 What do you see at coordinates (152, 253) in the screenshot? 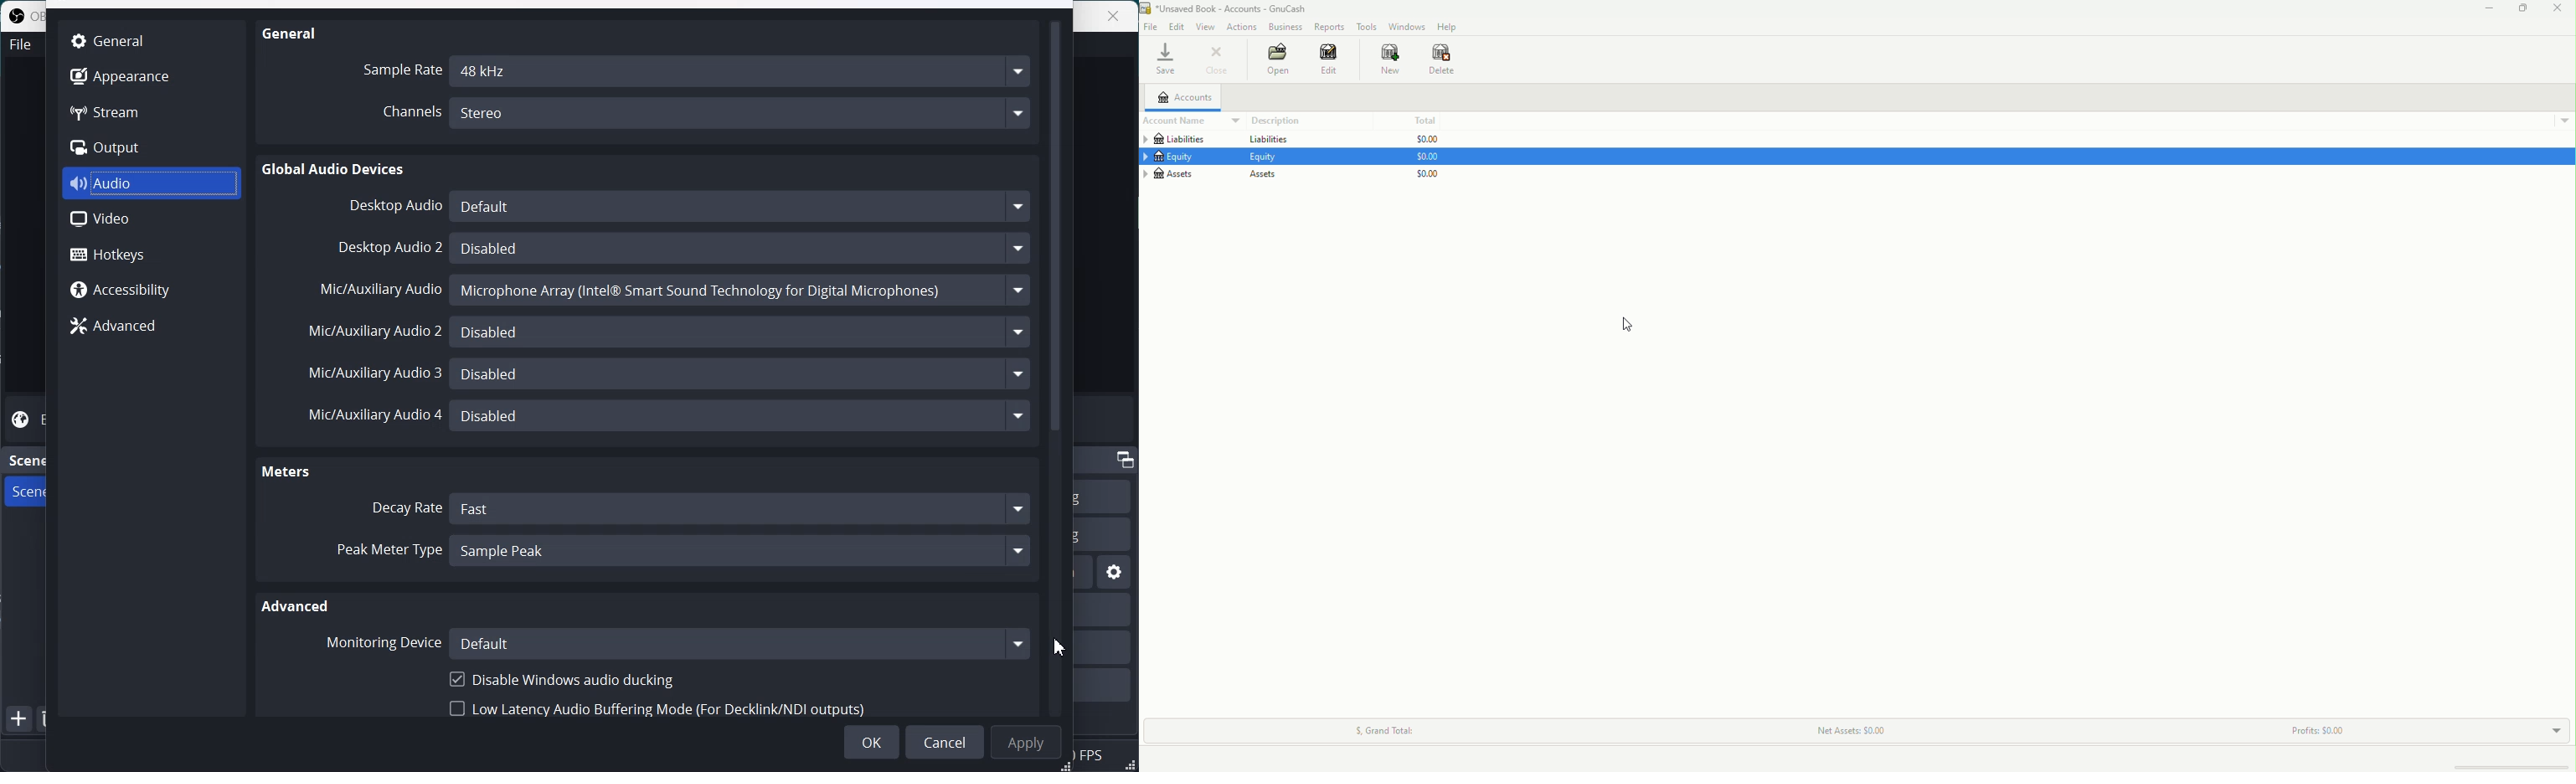
I see `Hotkeys` at bounding box center [152, 253].